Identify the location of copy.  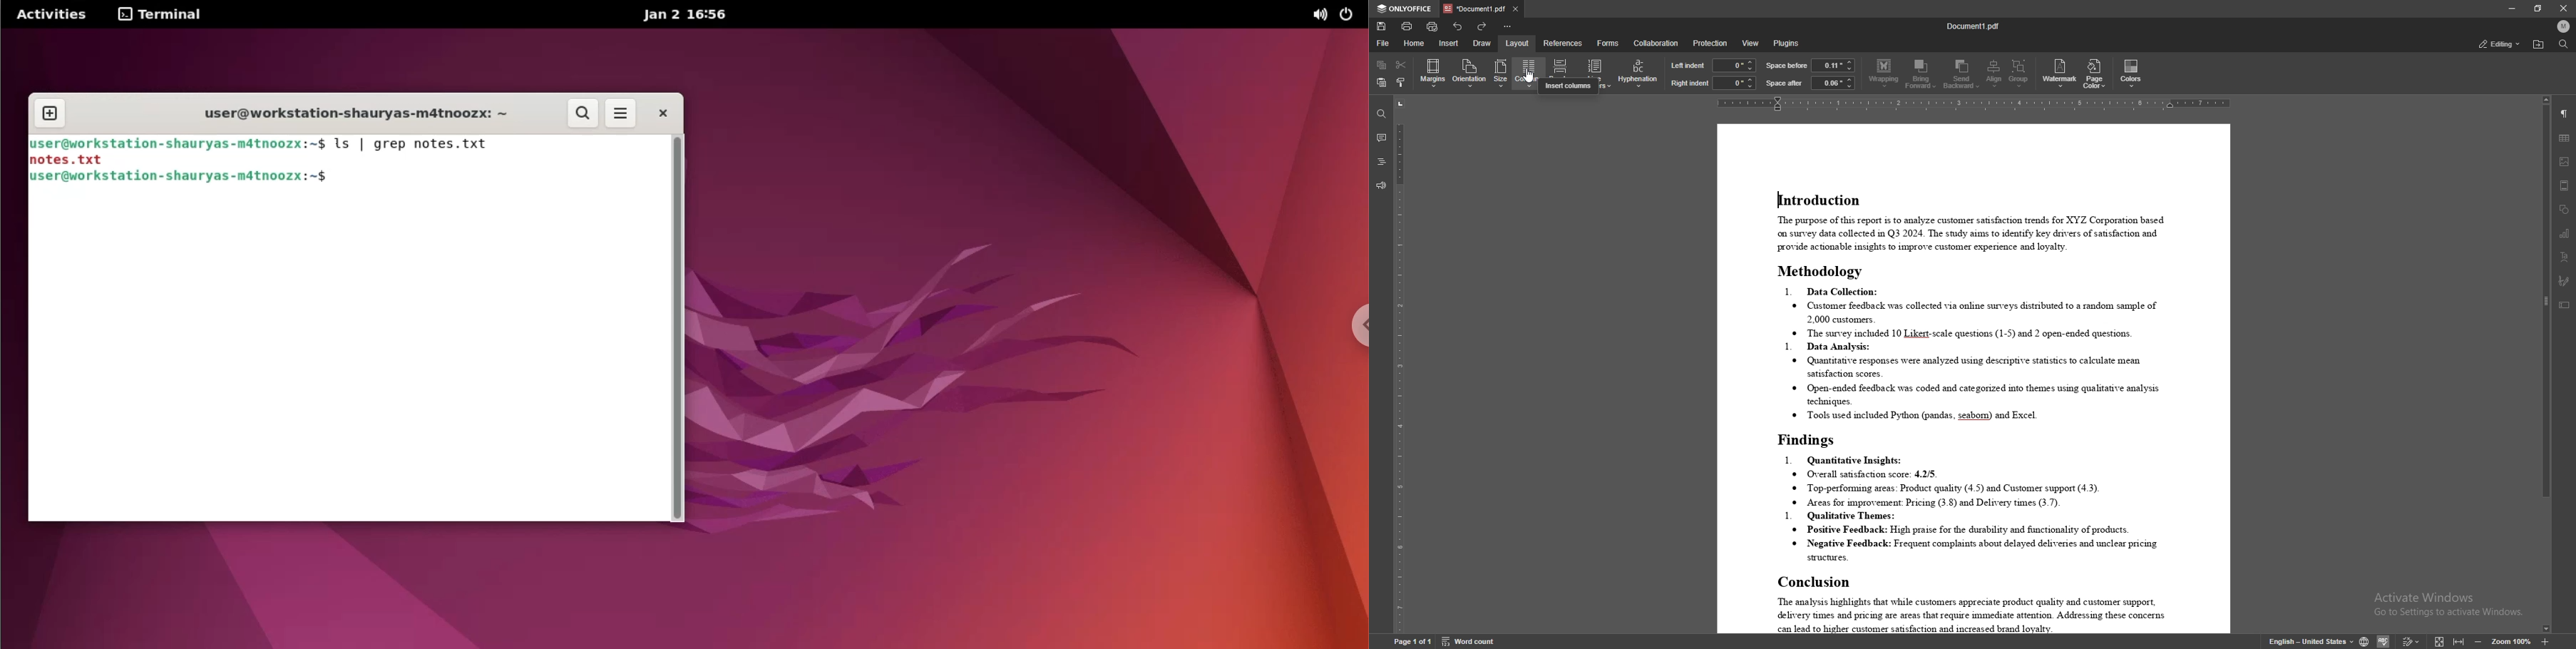
(1381, 65).